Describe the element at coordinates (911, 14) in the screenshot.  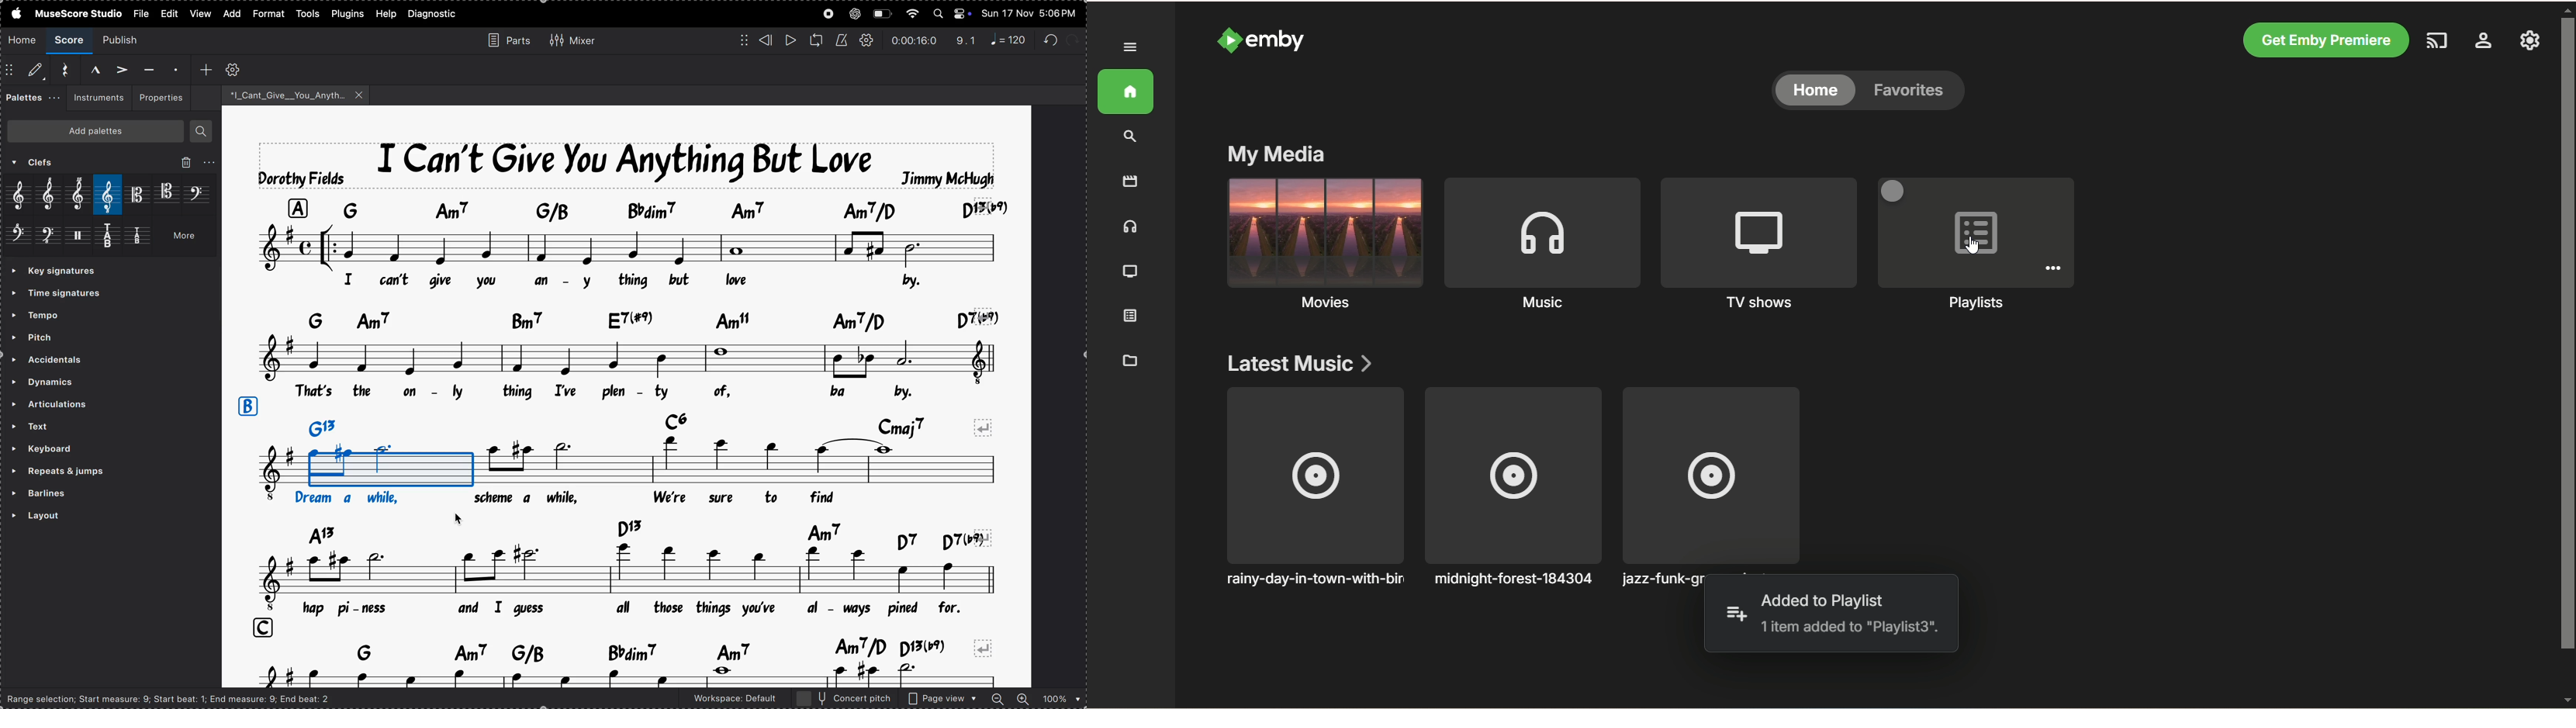
I see `wifi` at that location.